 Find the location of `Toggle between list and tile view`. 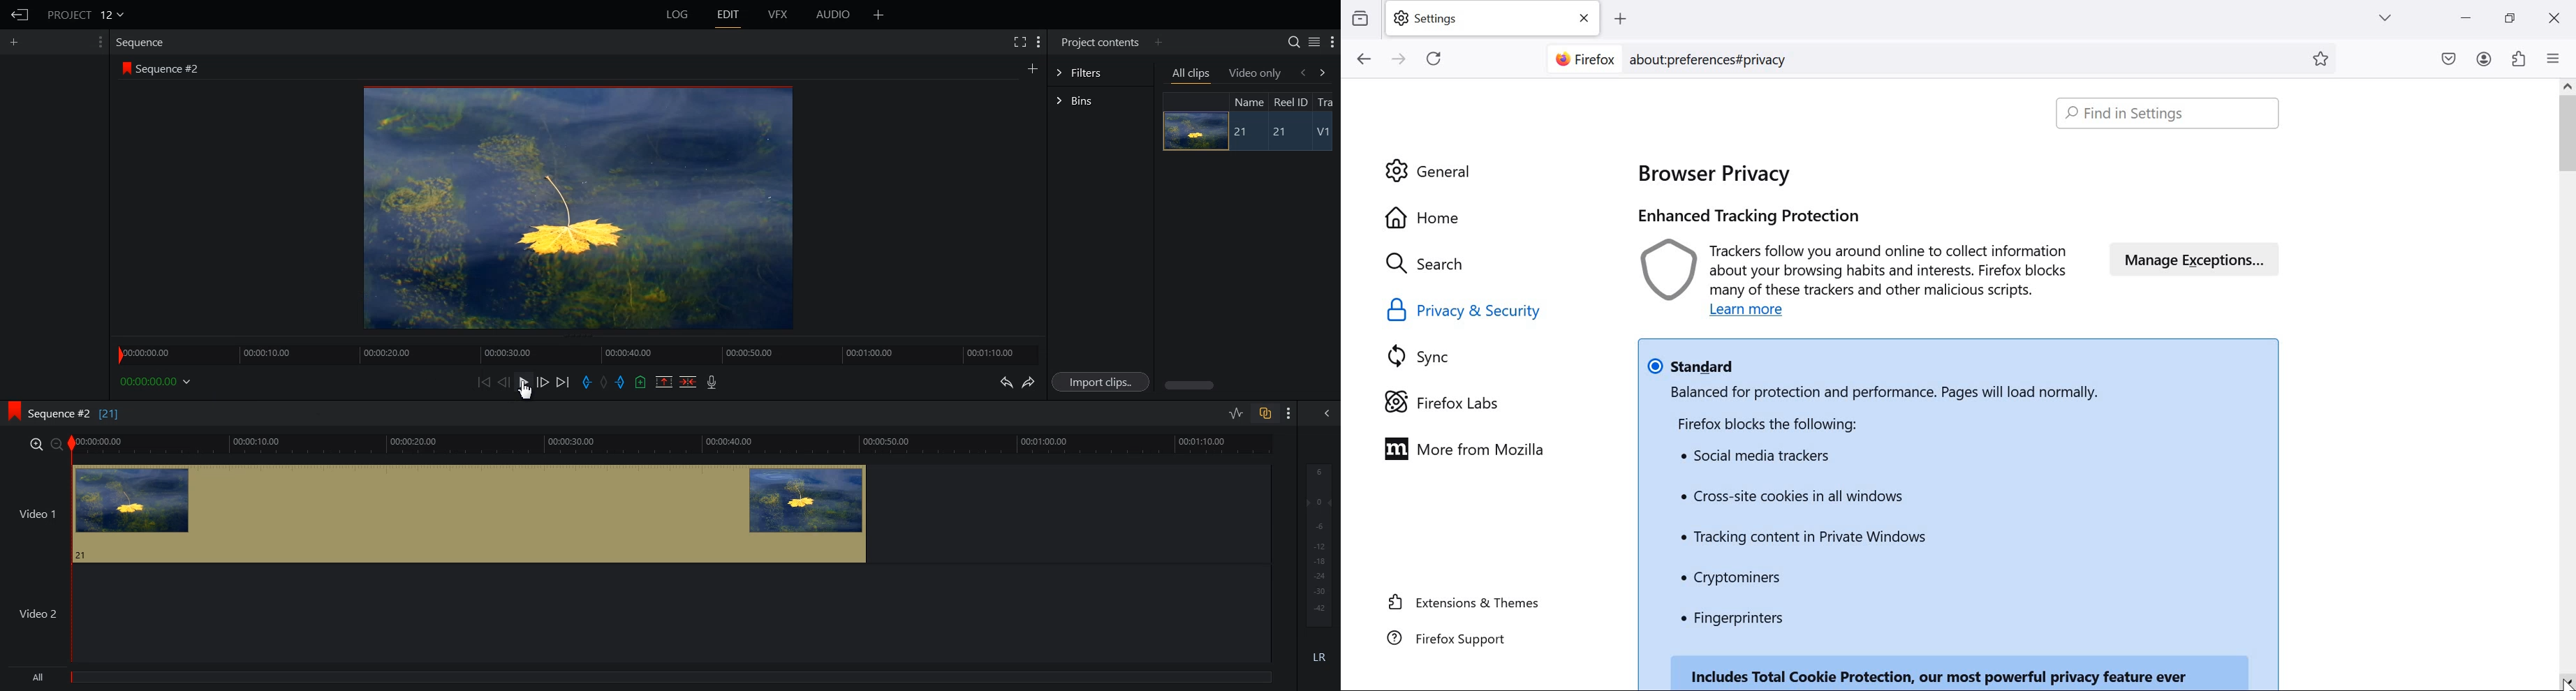

Toggle between list and tile view is located at coordinates (1314, 42).